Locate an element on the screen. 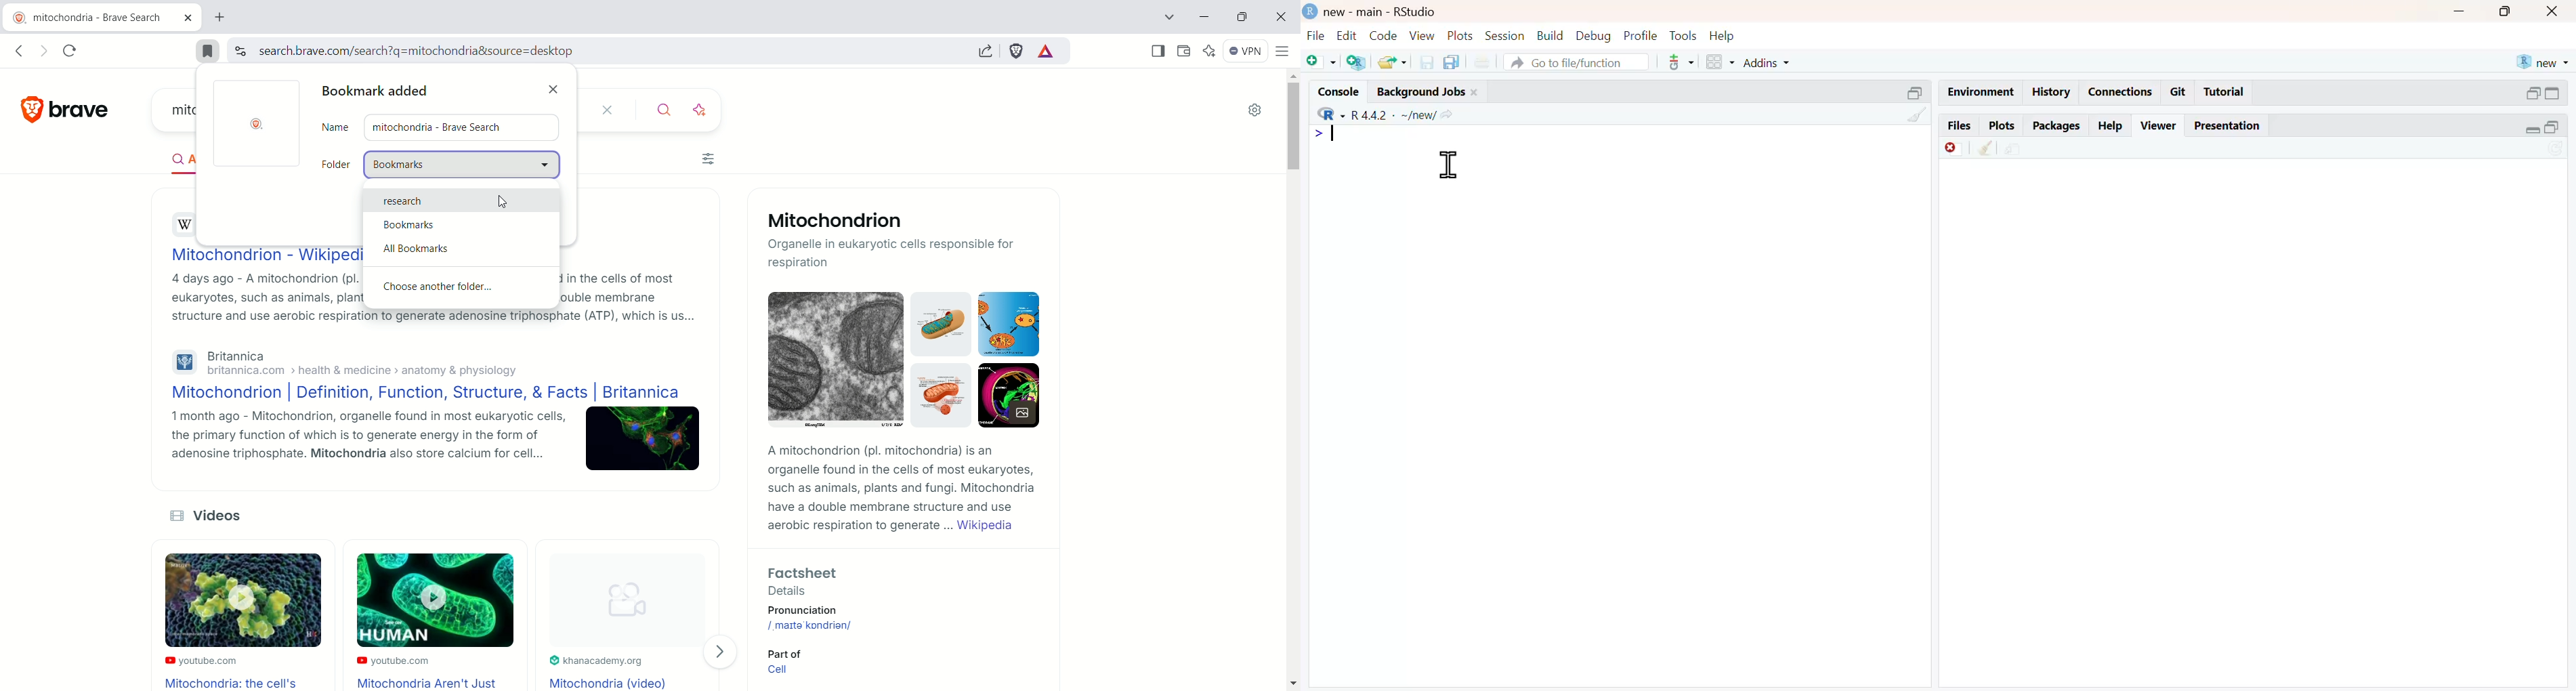 This screenshot has height=700, width=2576. Discard  is located at coordinates (1954, 149).